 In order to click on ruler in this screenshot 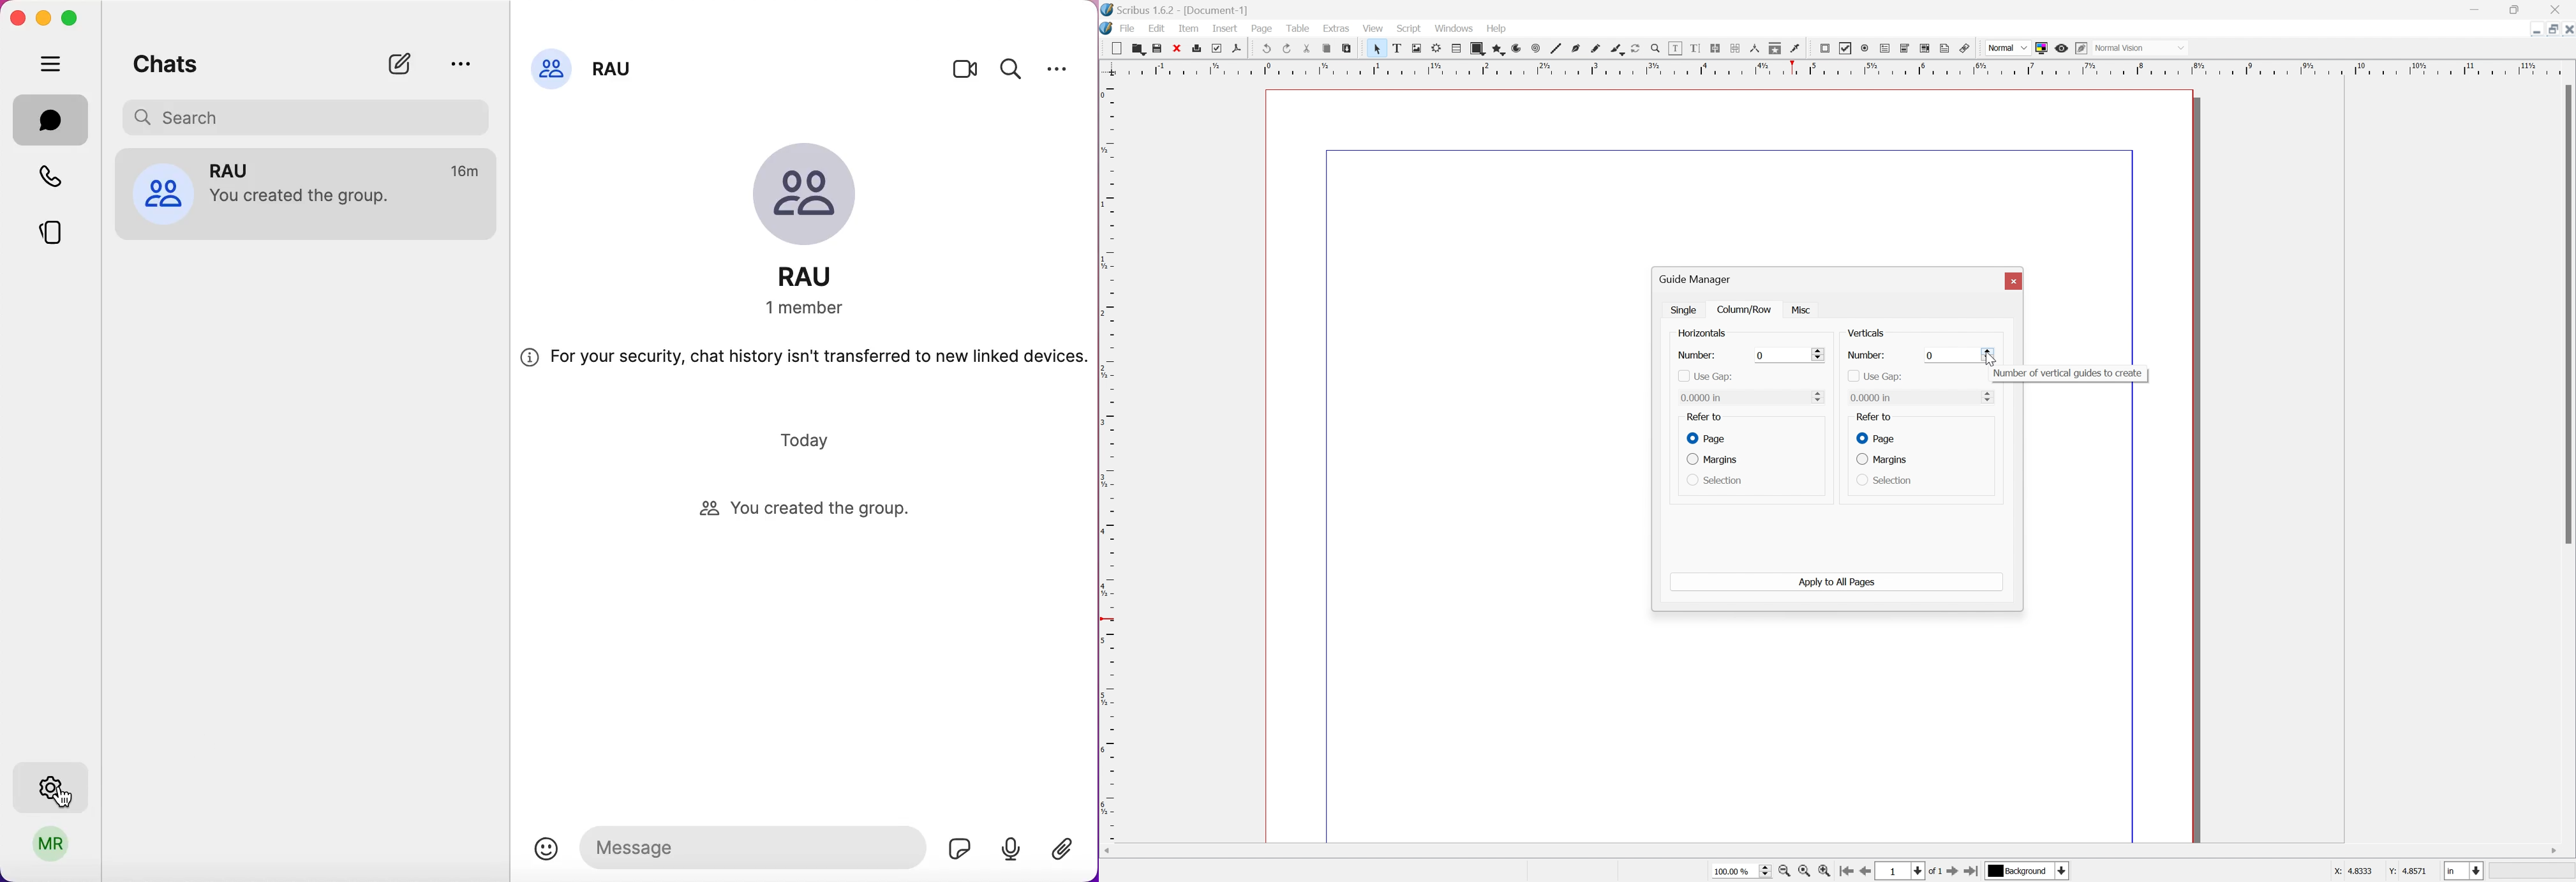, I will do `click(1838, 68)`.